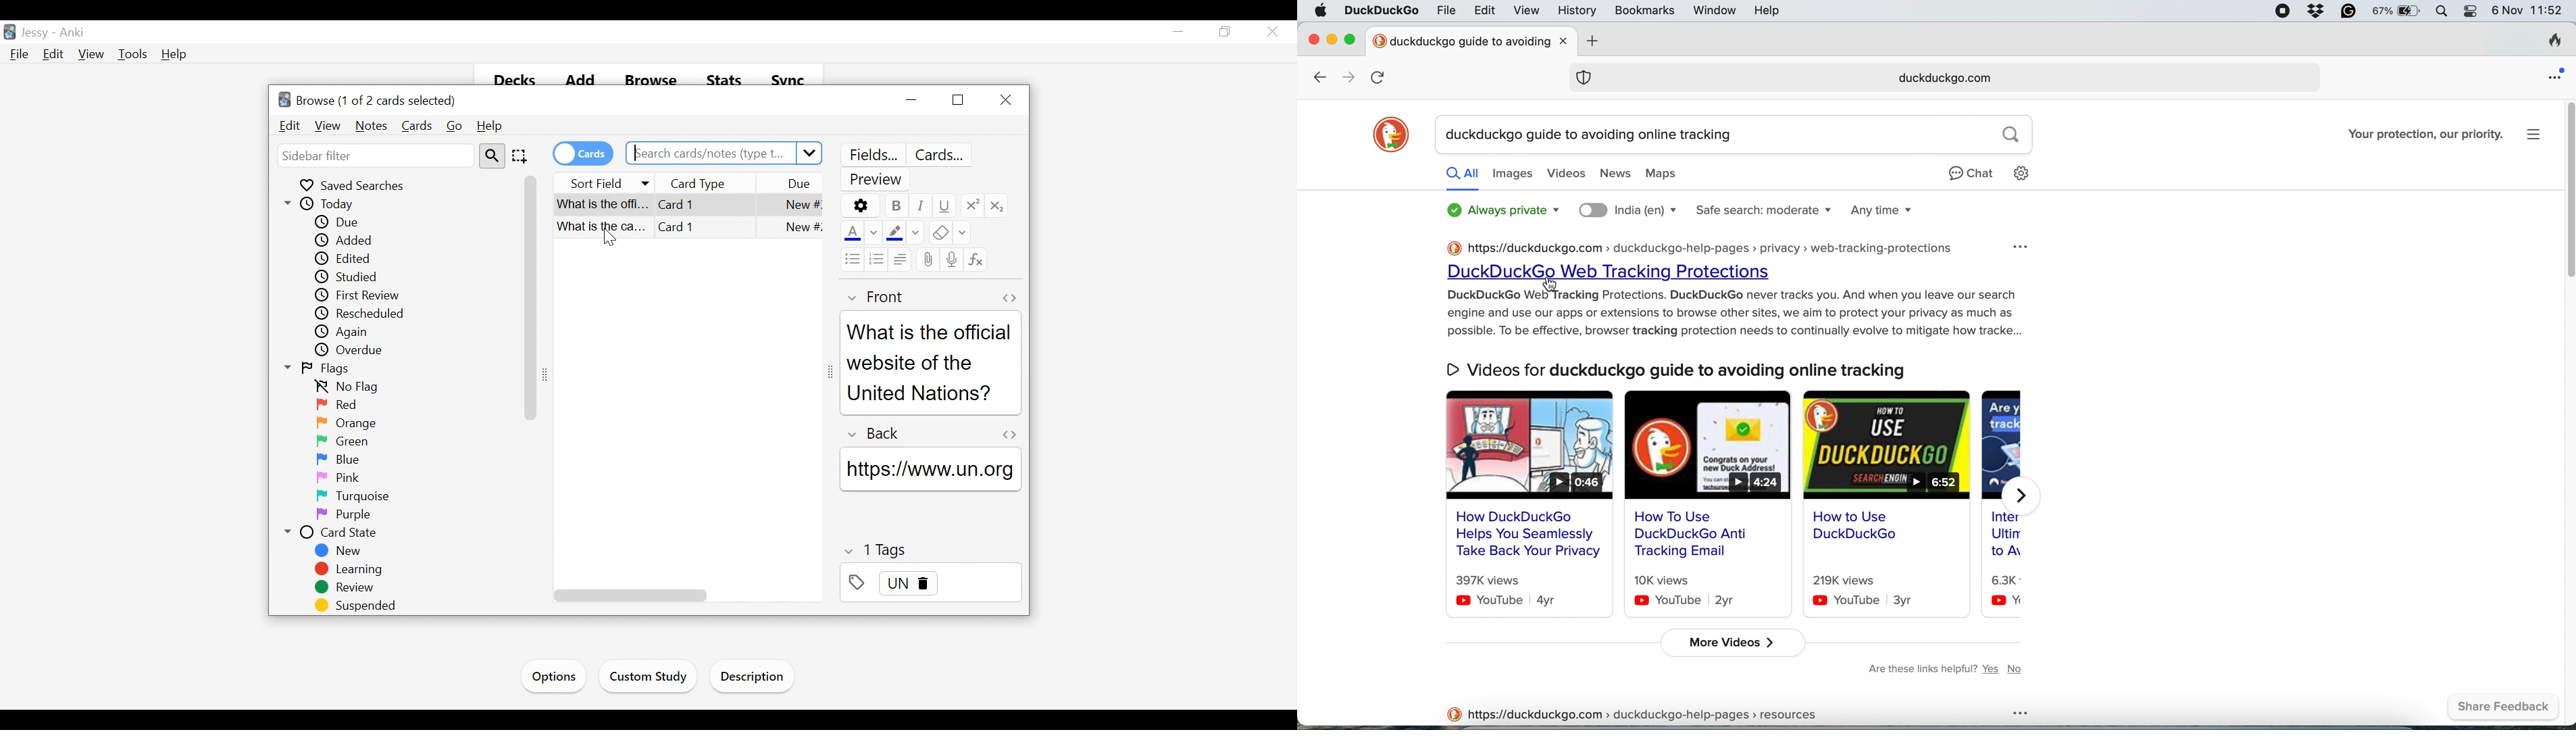 The height and width of the screenshot is (756, 2576). Describe the element at coordinates (336, 405) in the screenshot. I see `Red` at that location.